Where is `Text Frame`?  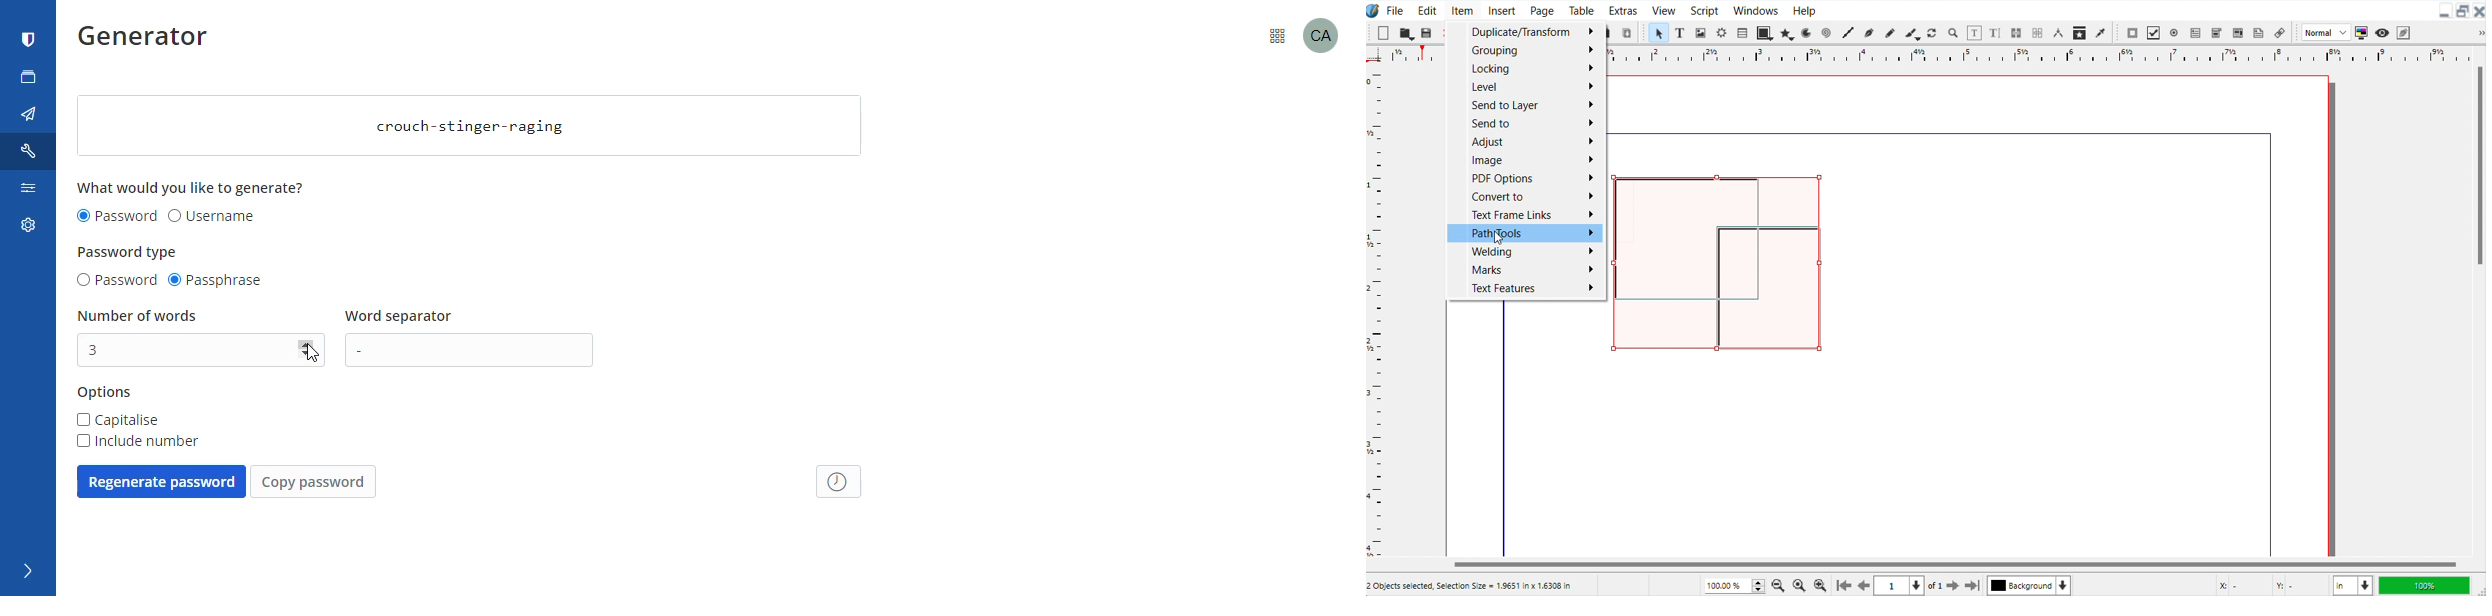
Text Frame is located at coordinates (1681, 32).